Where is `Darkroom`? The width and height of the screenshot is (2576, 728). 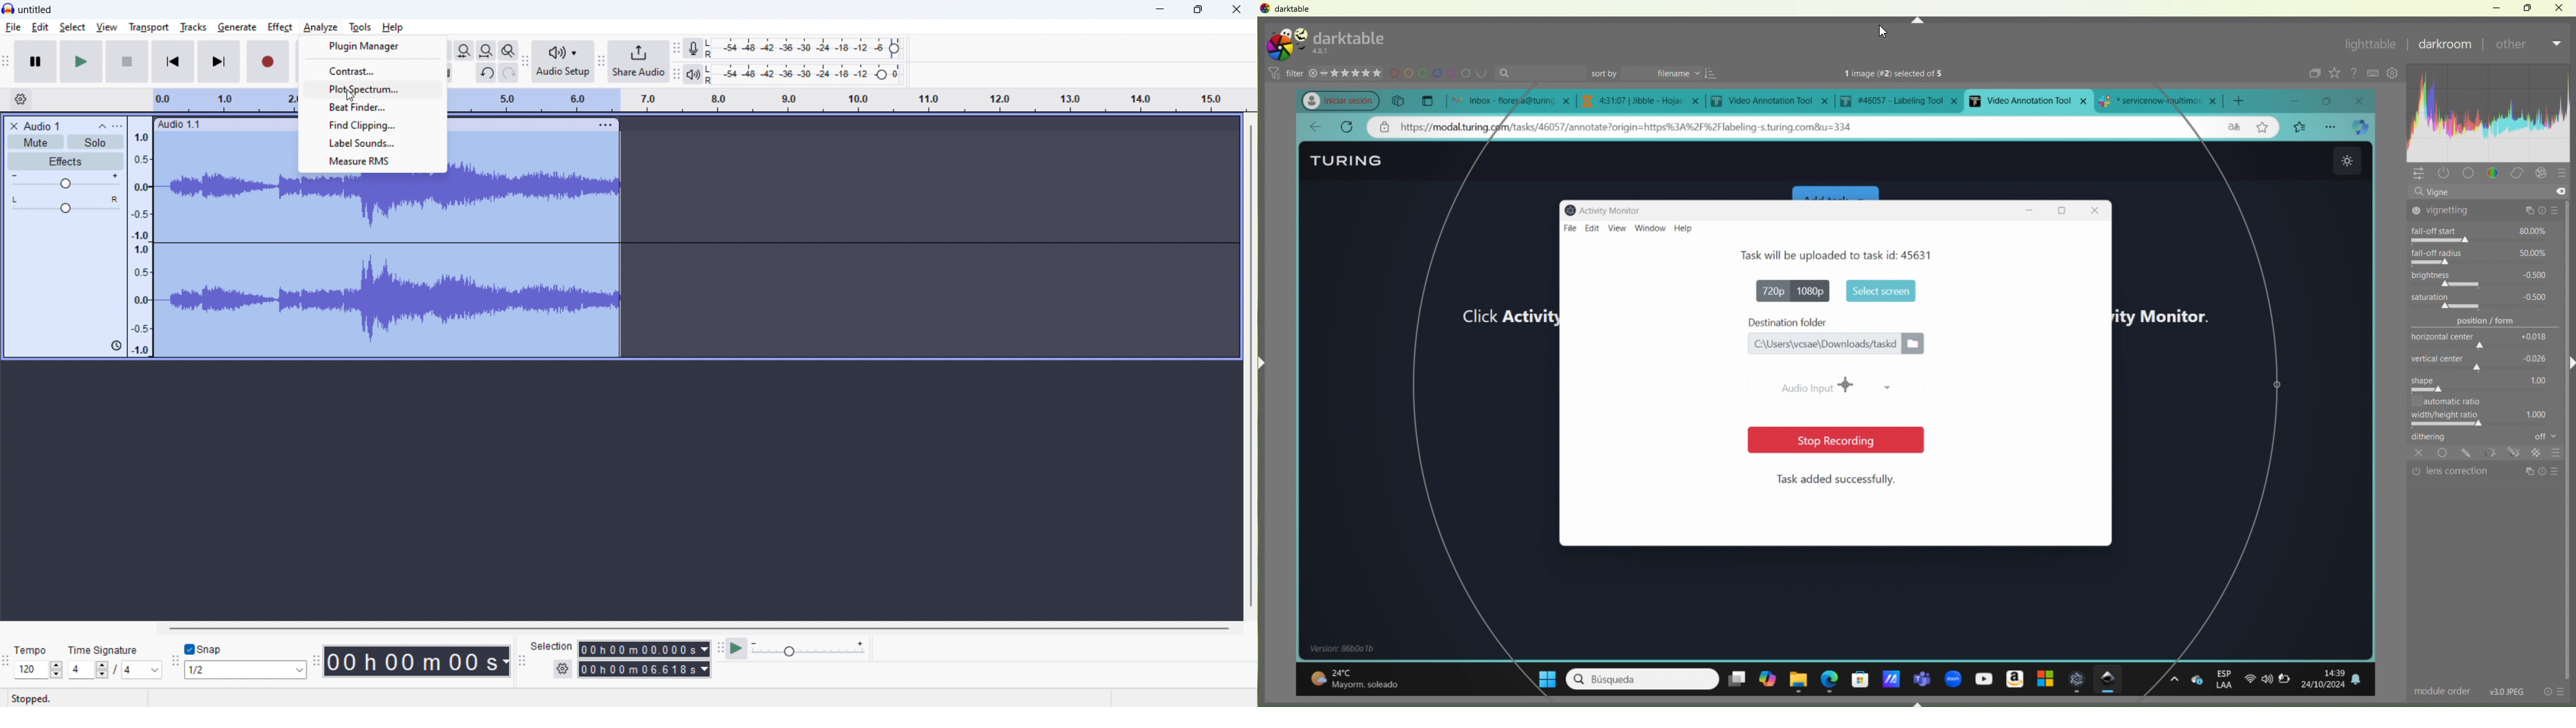
Darkroom is located at coordinates (2443, 45).